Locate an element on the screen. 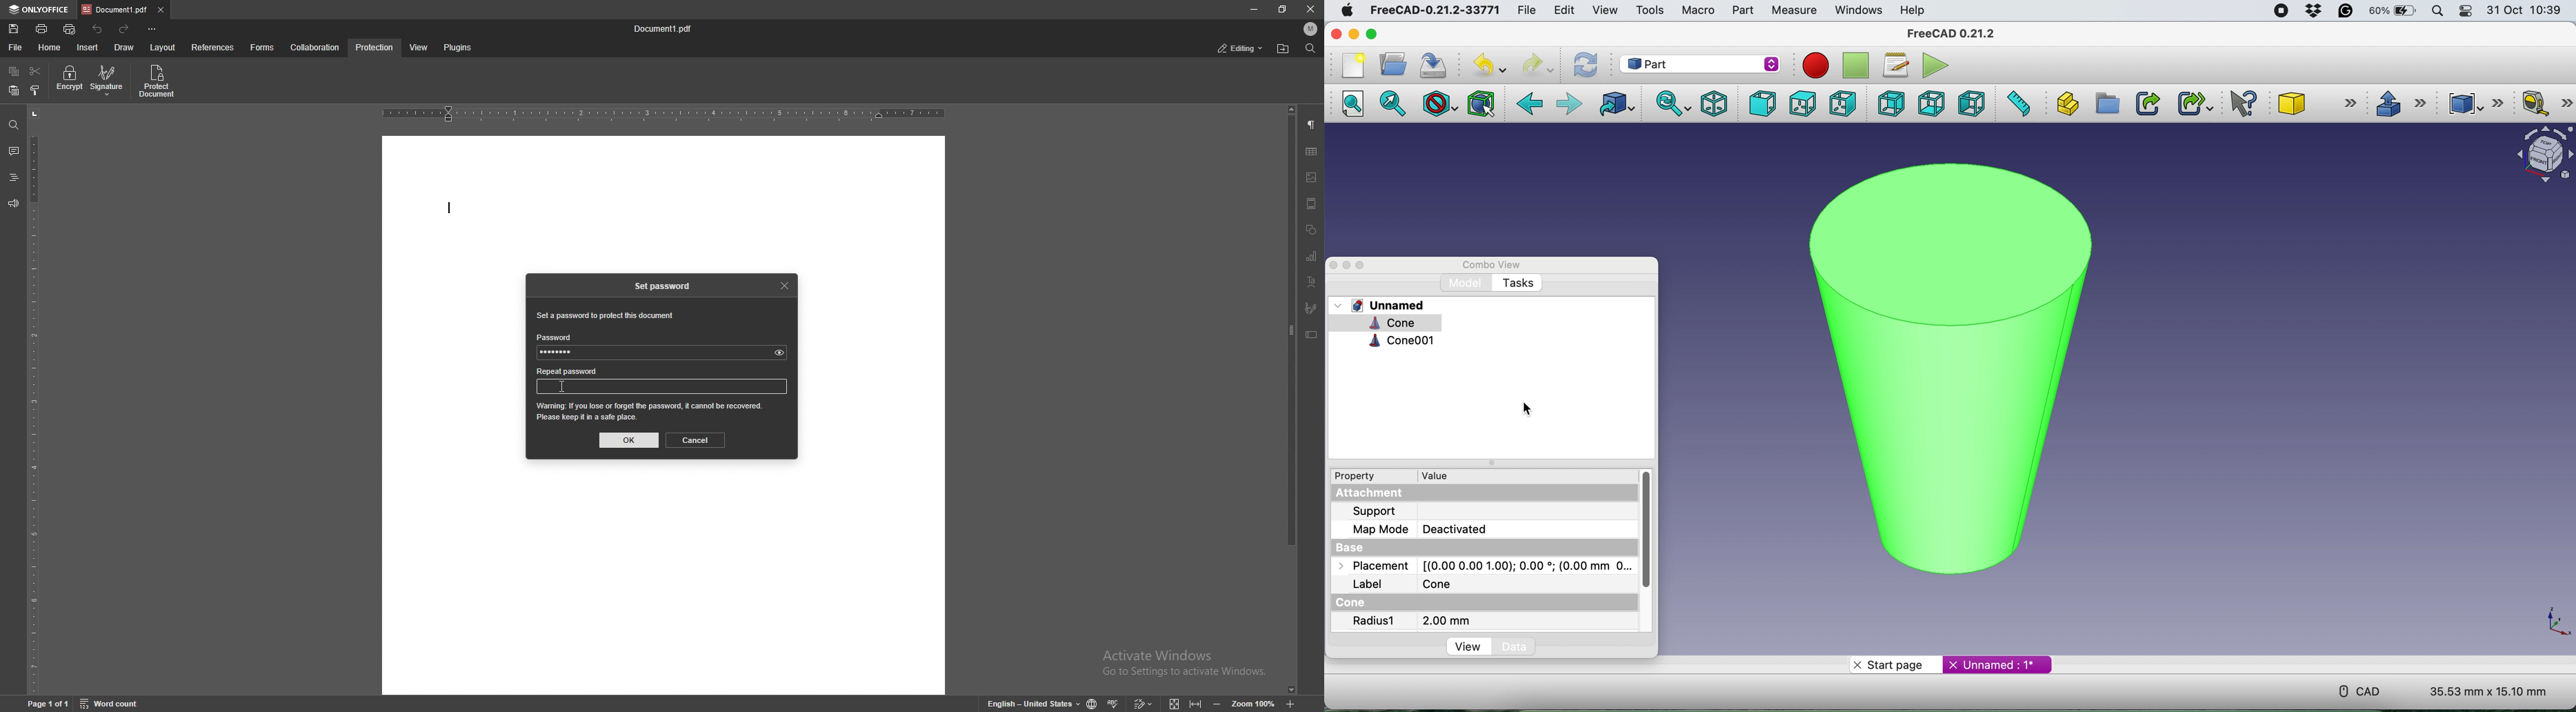 This screenshot has height=728, width=2576. onlyoffice is located at coordinates (38, 10).